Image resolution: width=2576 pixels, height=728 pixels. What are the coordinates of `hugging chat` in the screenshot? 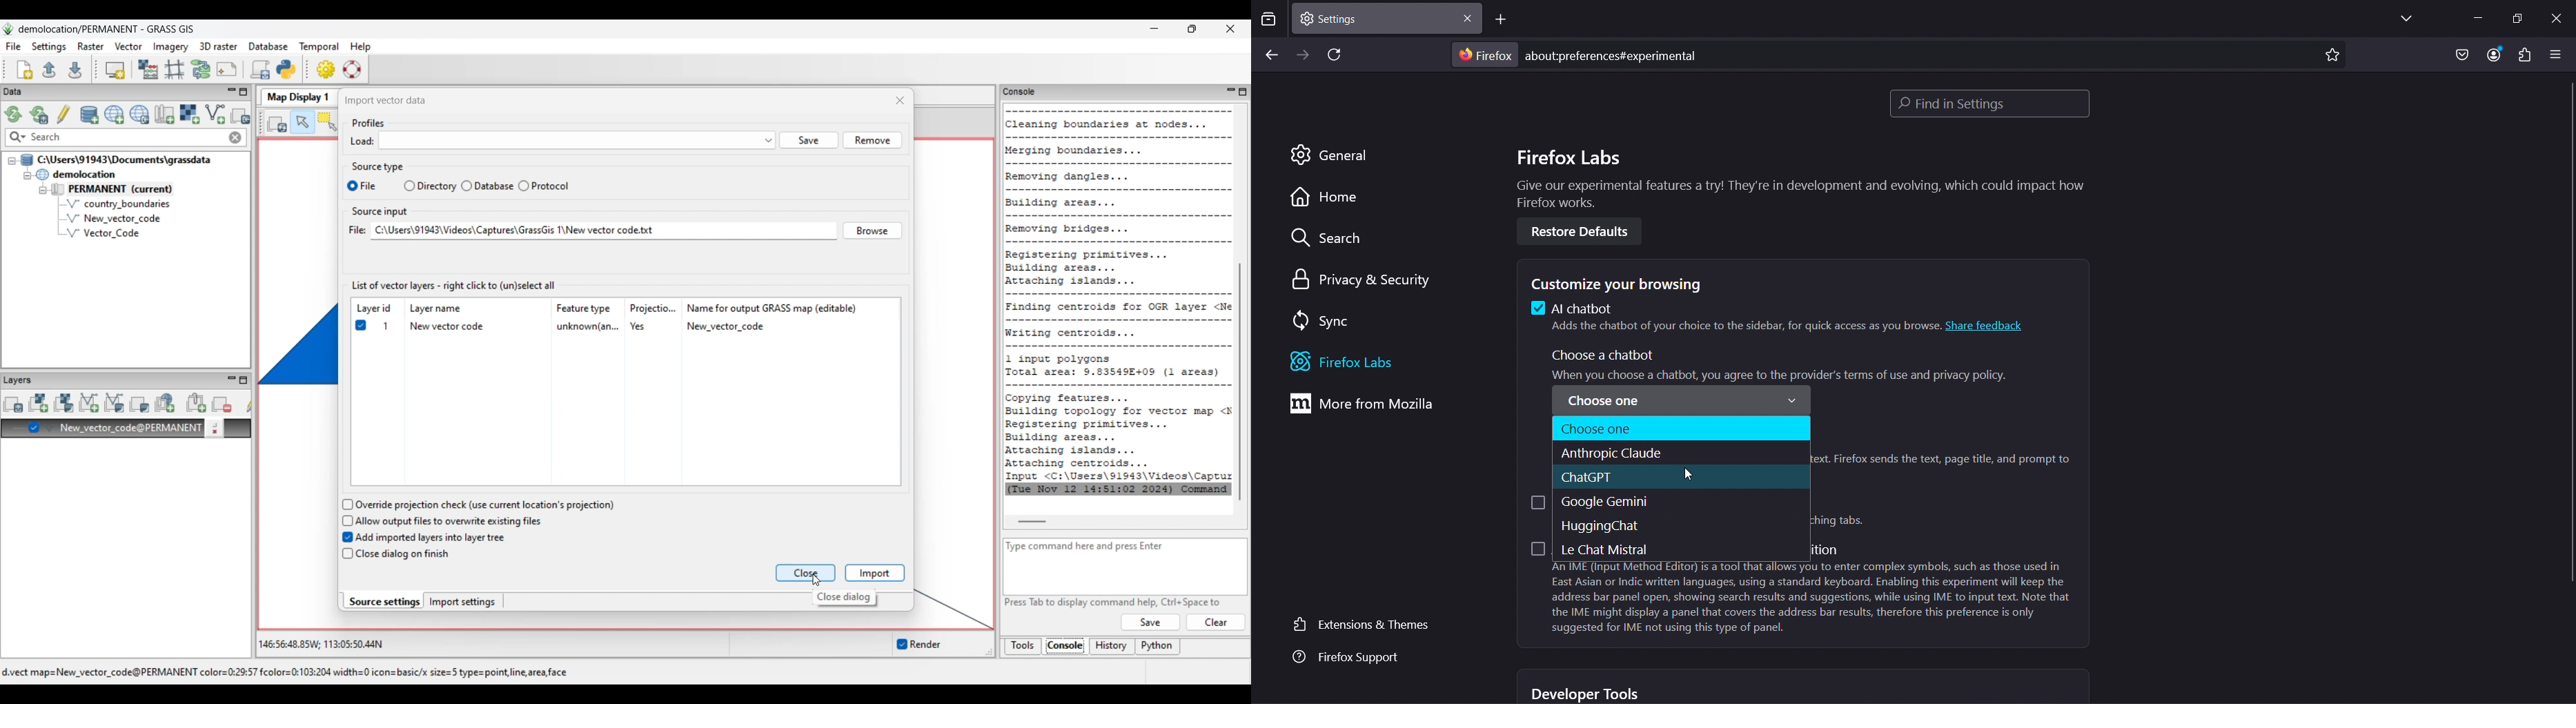 It's located at (1602, 523).